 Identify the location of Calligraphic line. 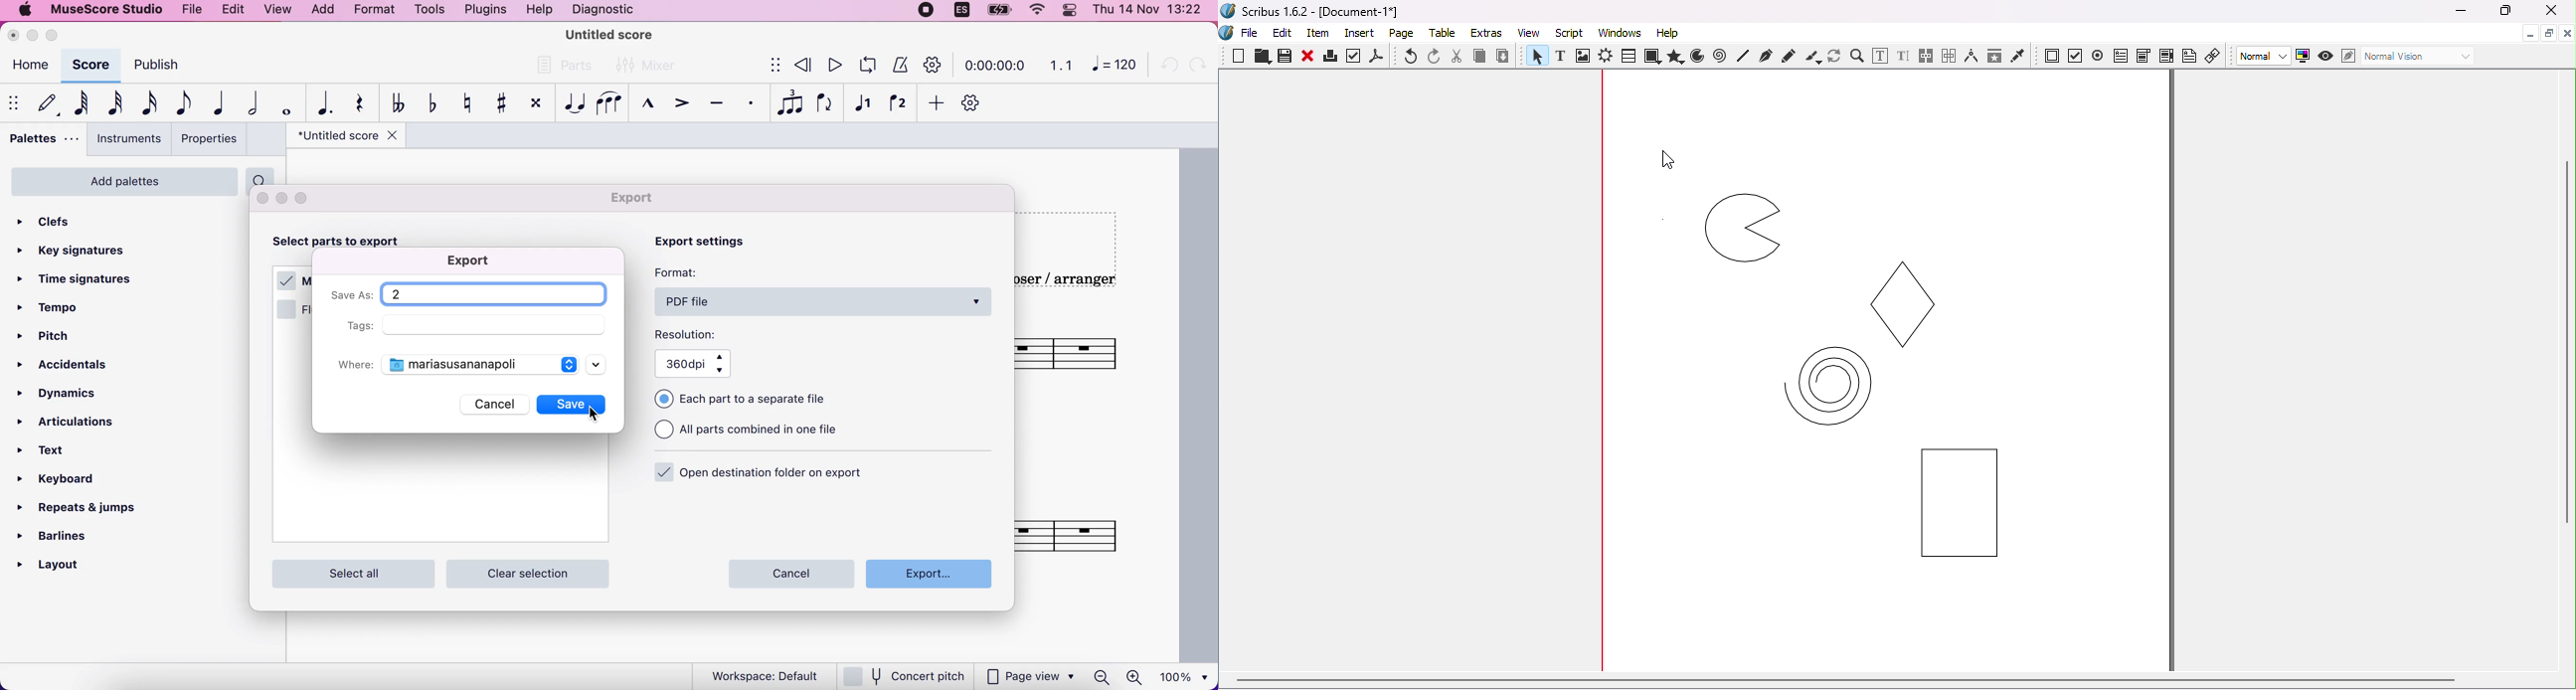
(1812, 57).